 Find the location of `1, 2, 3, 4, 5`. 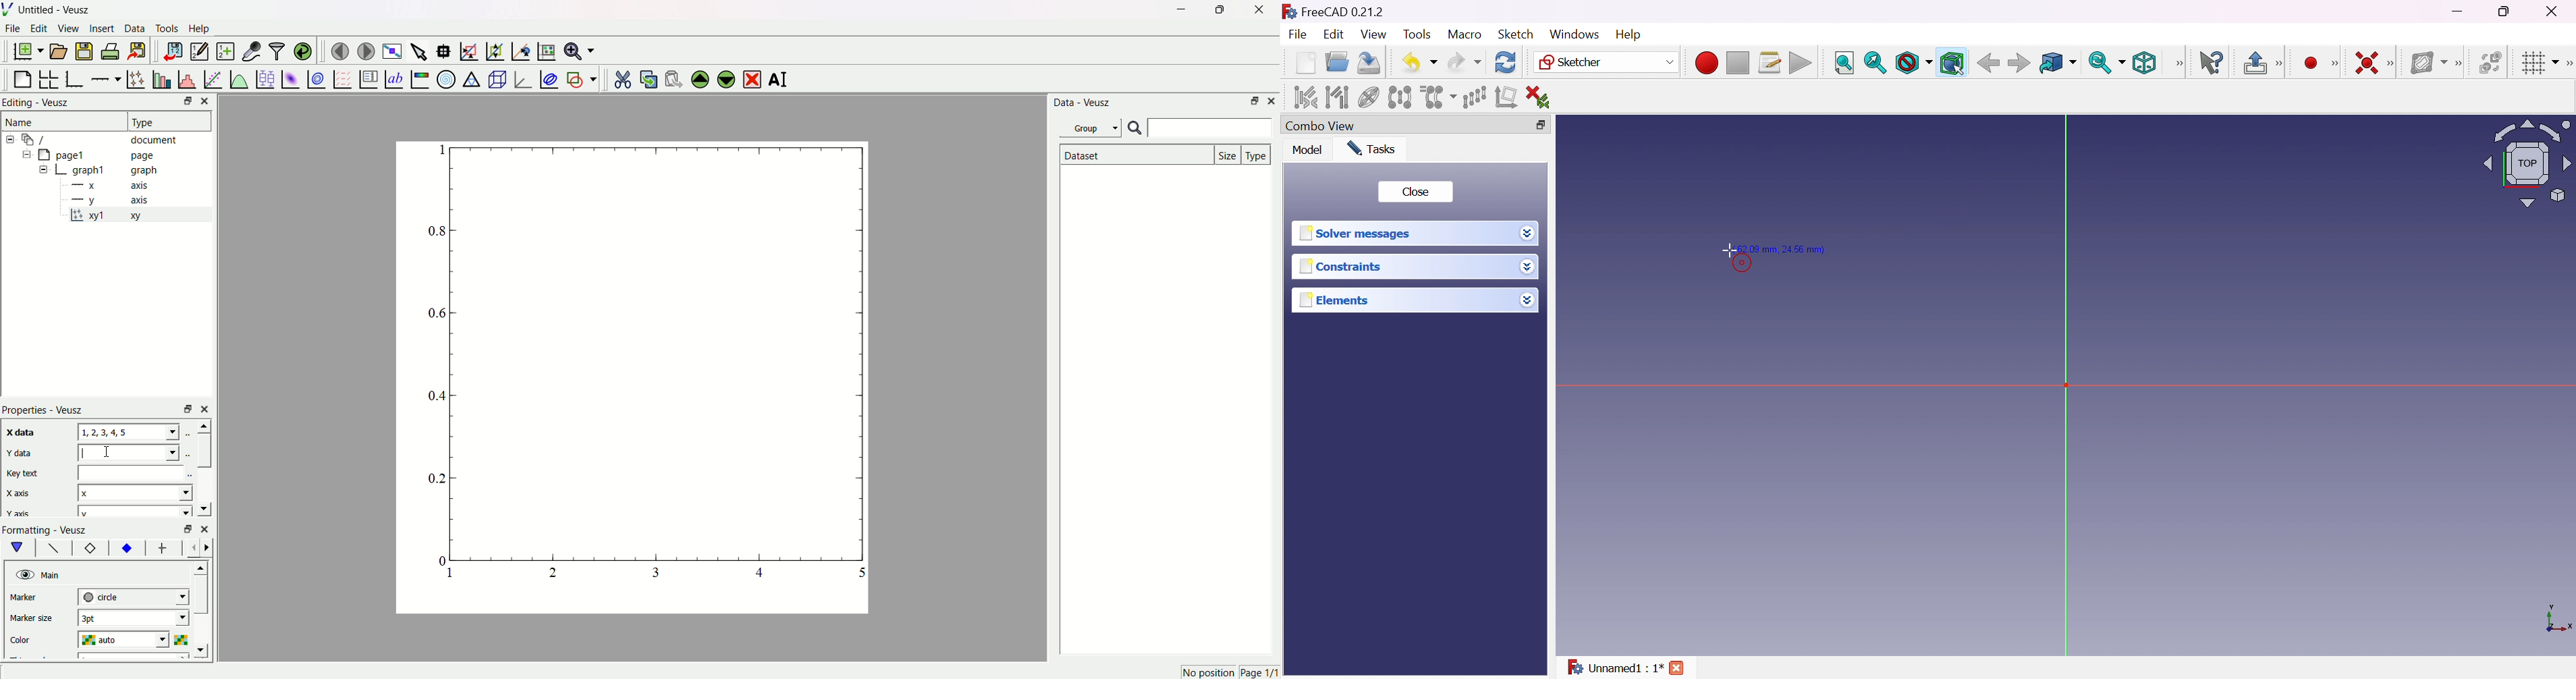

1, 2, 3, 4, 5 is located at coordinates (129, 432).